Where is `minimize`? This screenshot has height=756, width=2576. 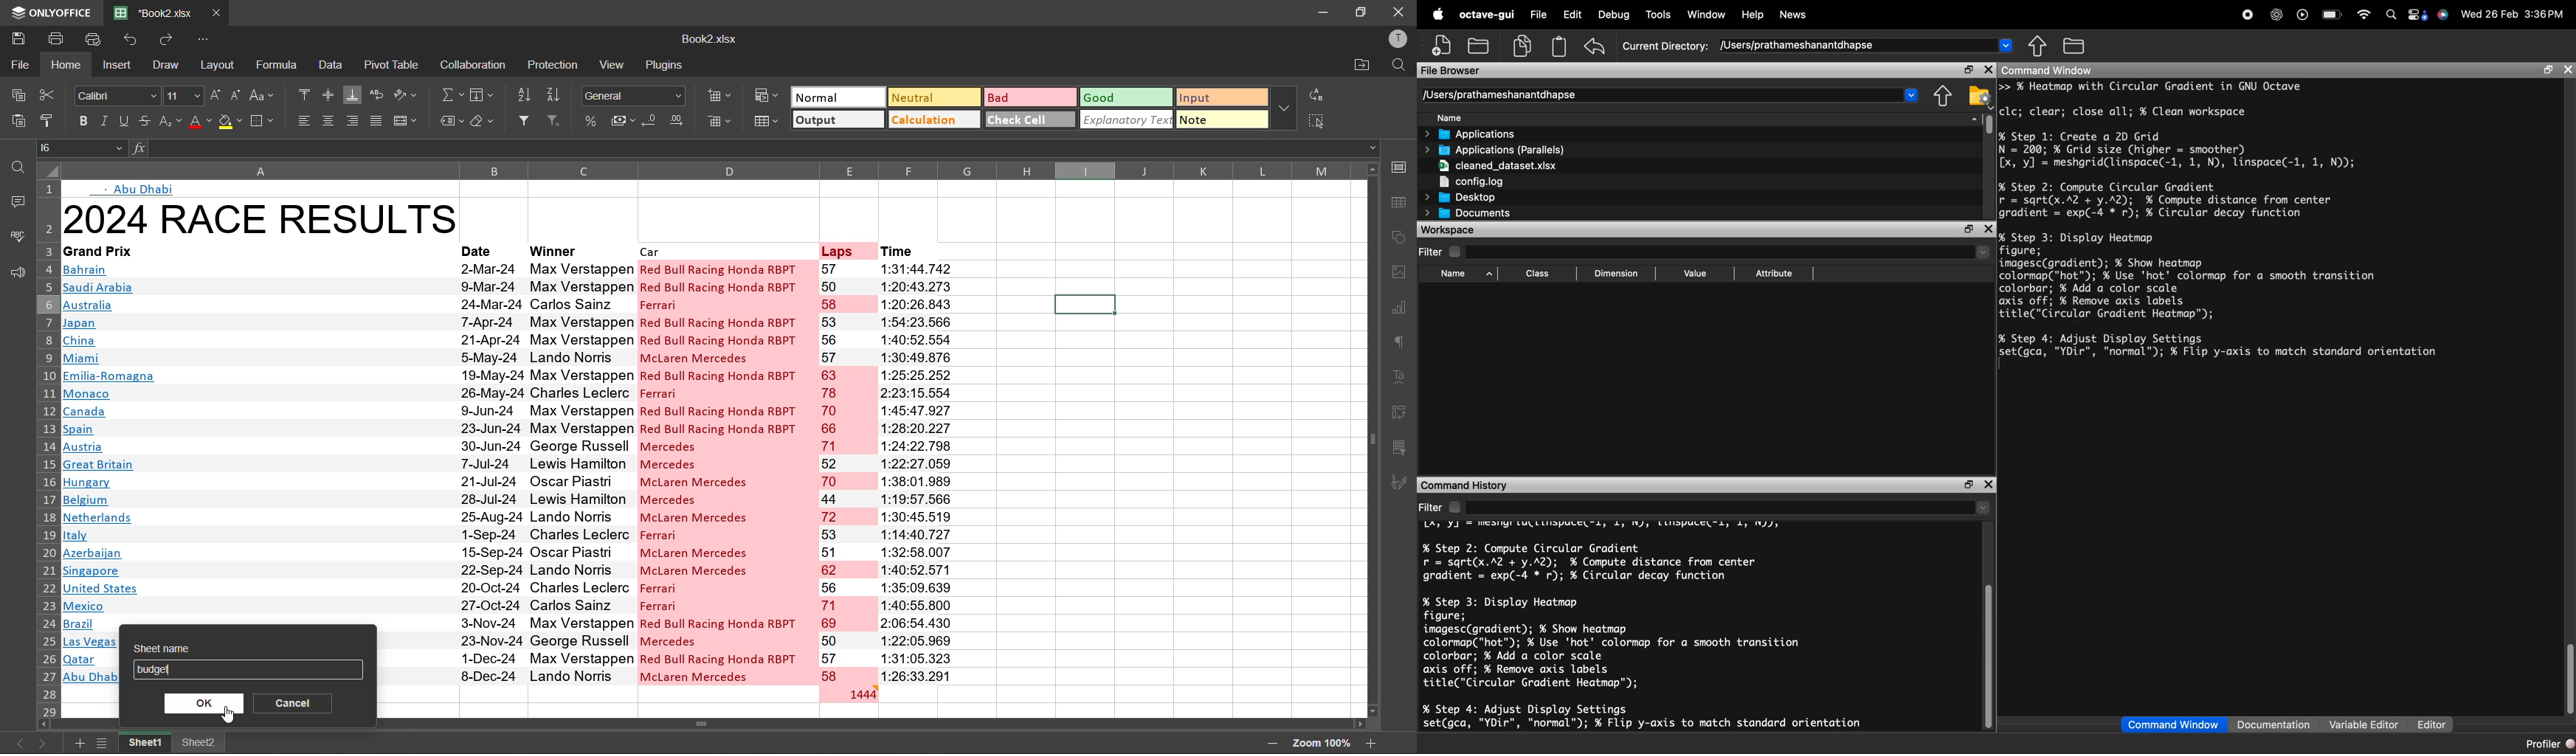 minimize is located at coordinates (1318, 13).